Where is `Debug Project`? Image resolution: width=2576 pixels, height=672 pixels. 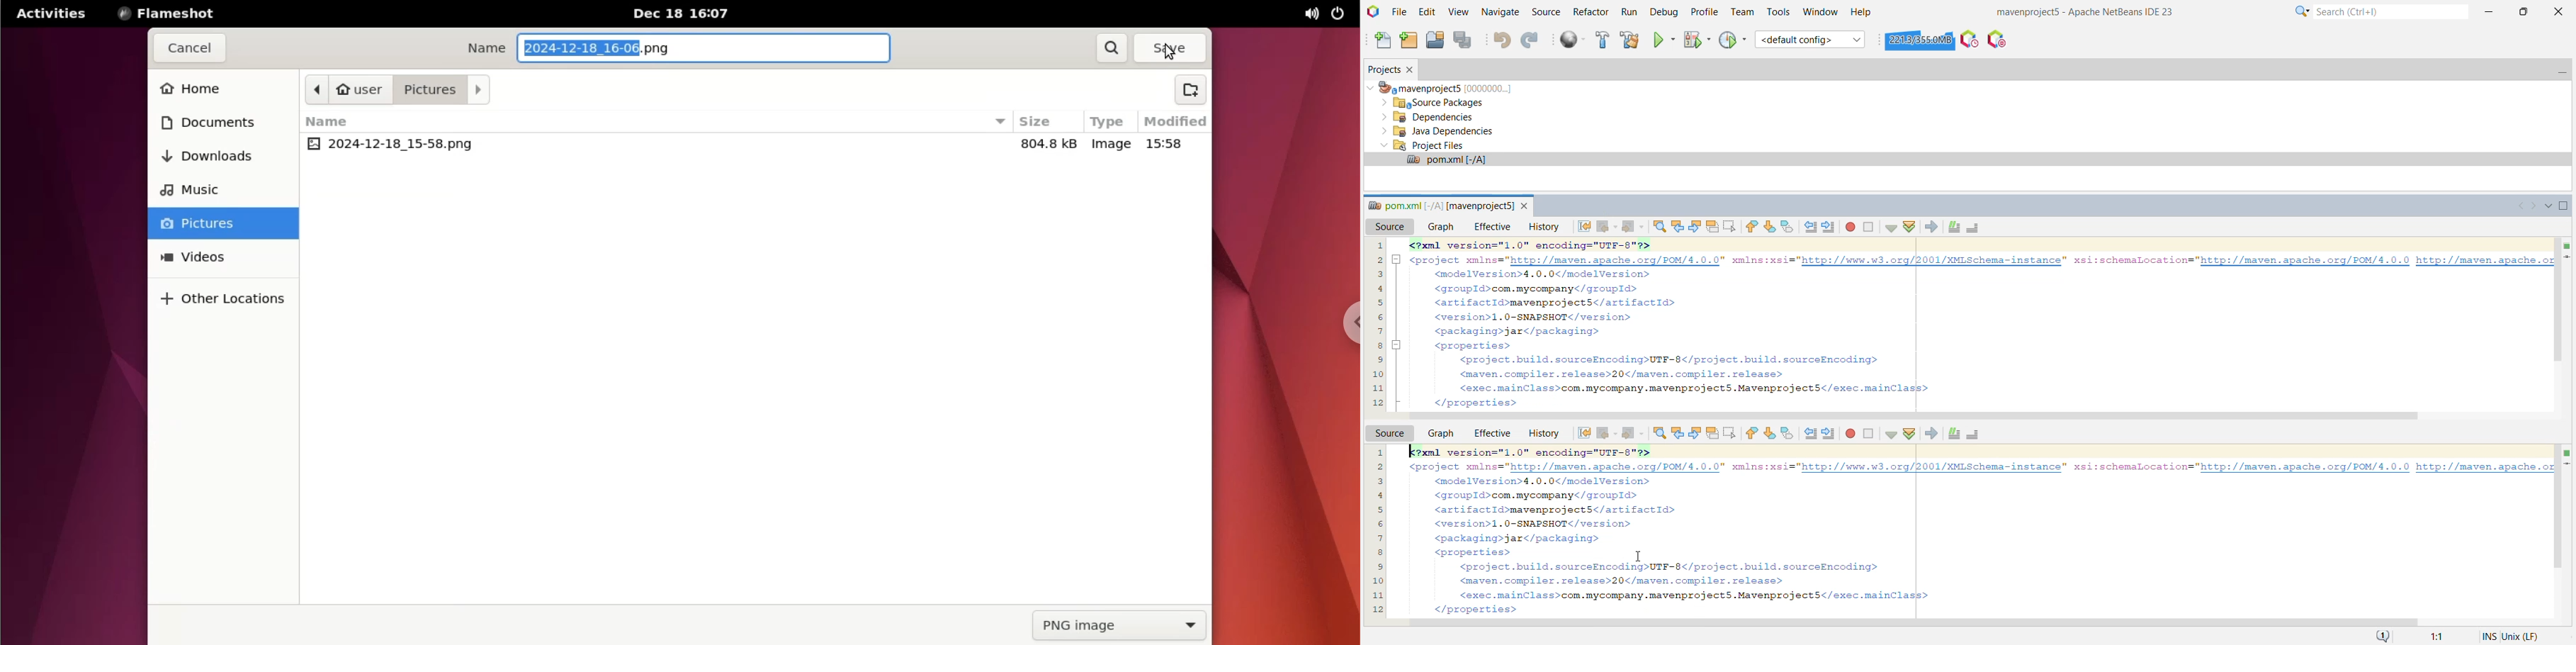
Debug Project is located at coordinates (1696, 39).